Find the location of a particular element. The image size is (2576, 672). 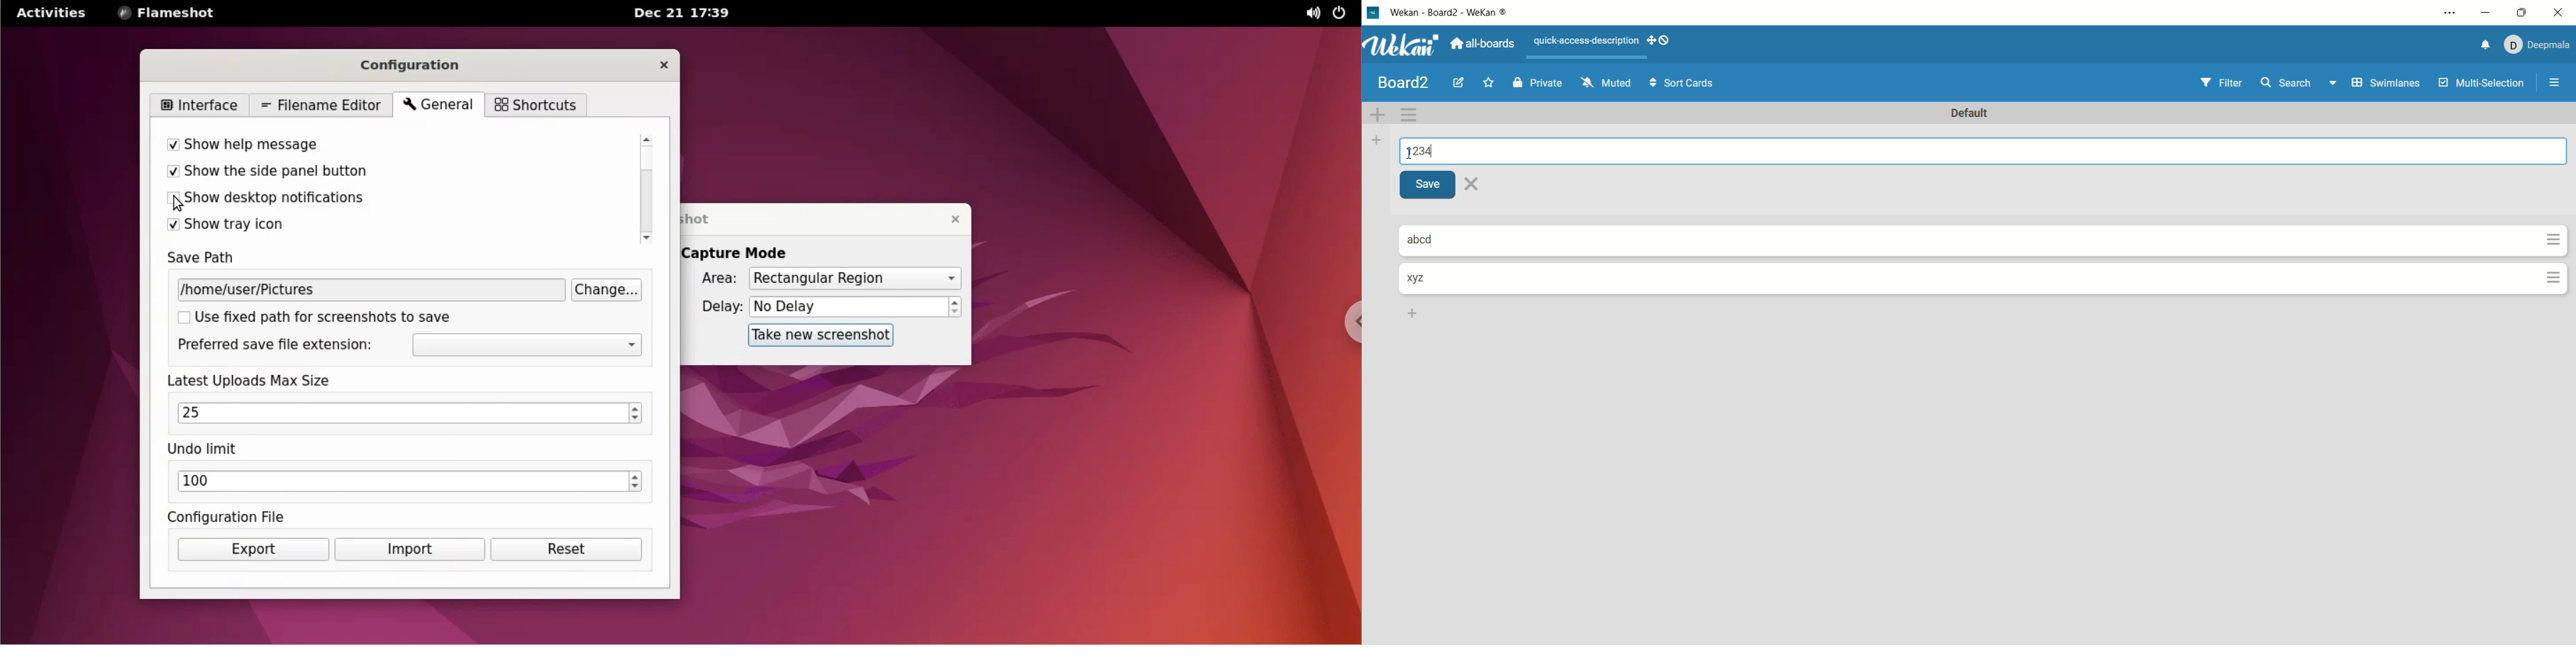

wekan-wekan is located at coordinates (1455, 14).